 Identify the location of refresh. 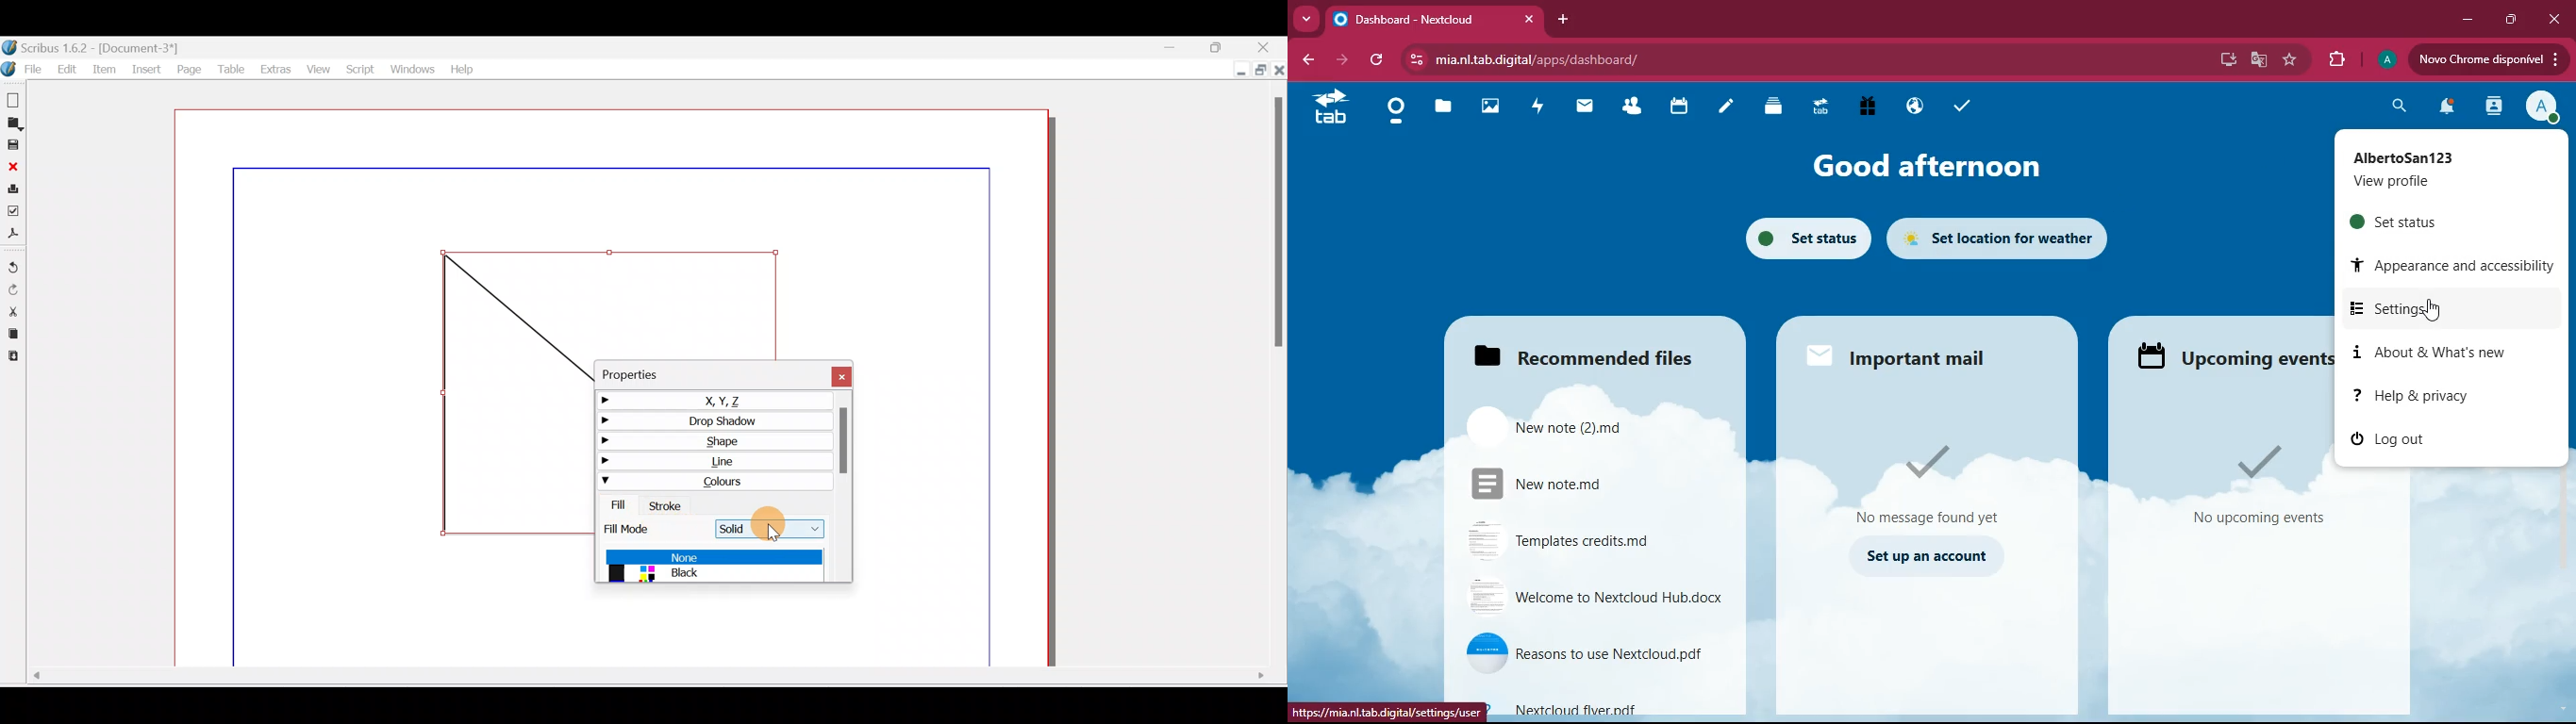
(1371, 59).